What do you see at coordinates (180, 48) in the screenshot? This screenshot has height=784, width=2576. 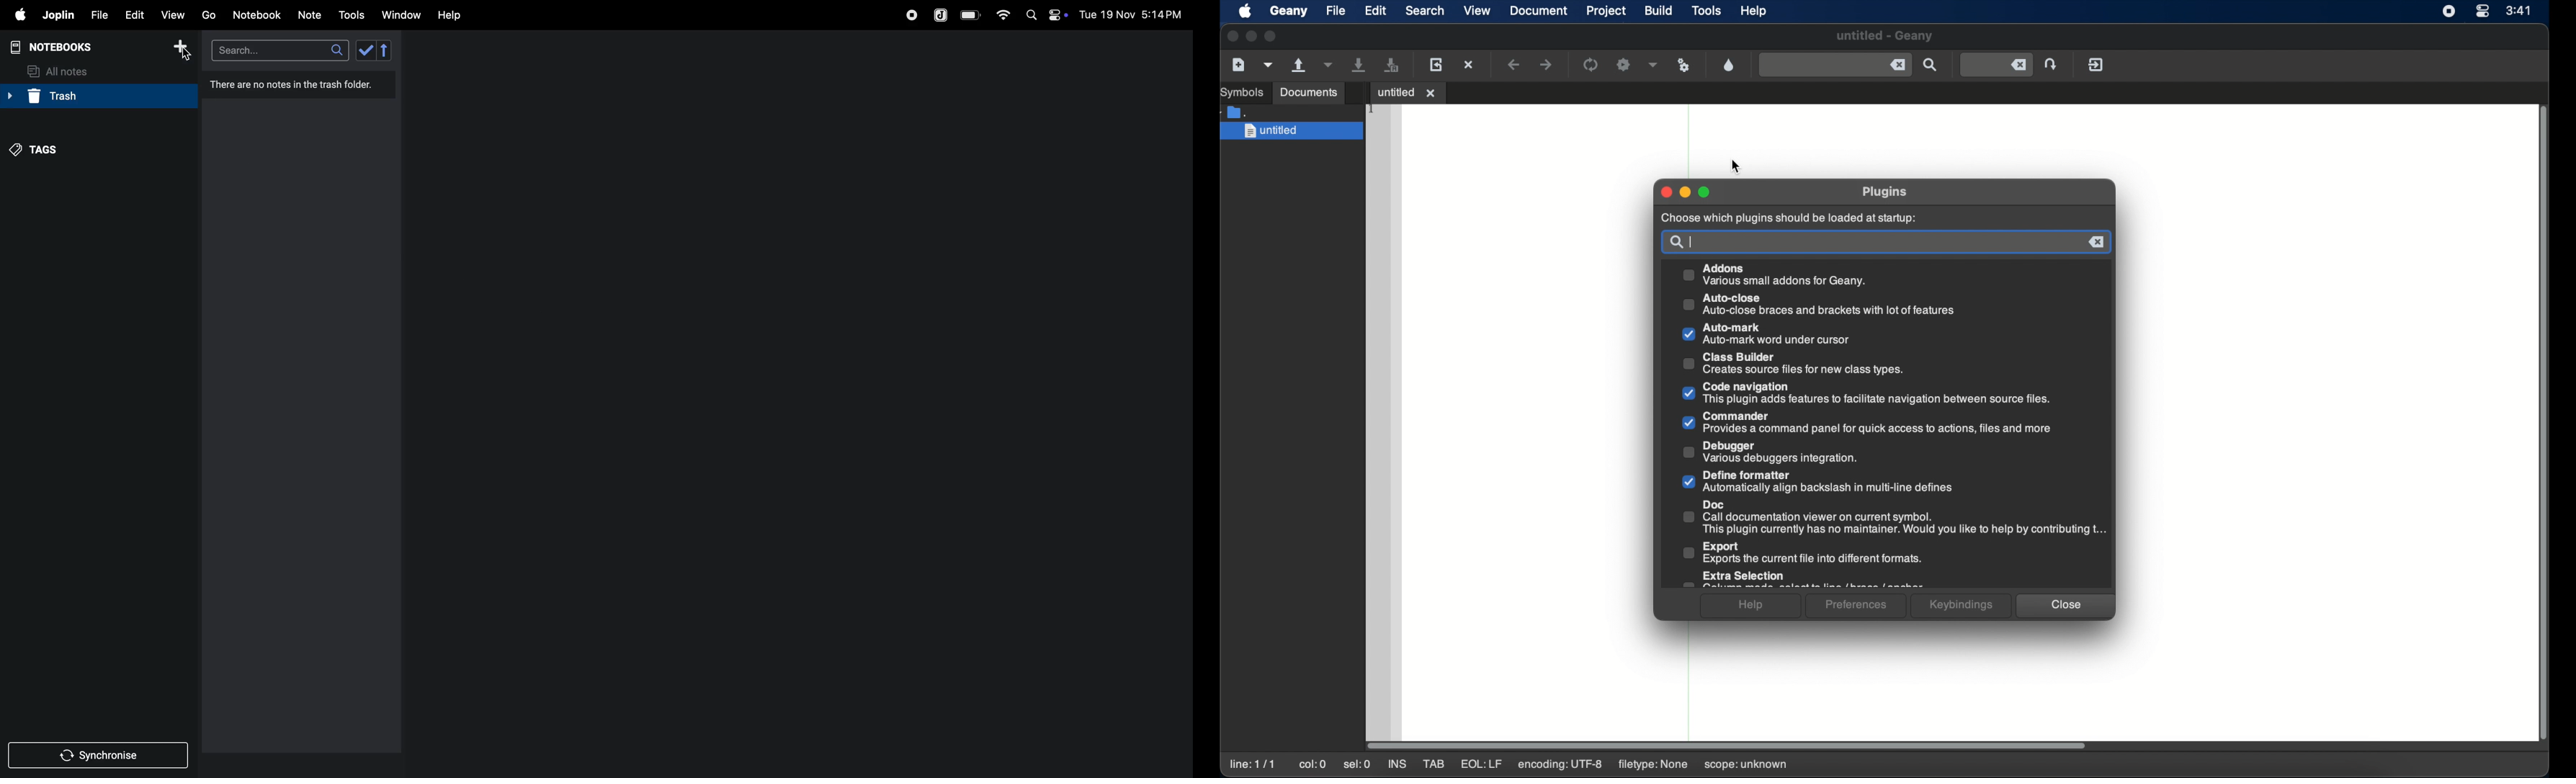 I see `add` at bounding box center [180, 48].